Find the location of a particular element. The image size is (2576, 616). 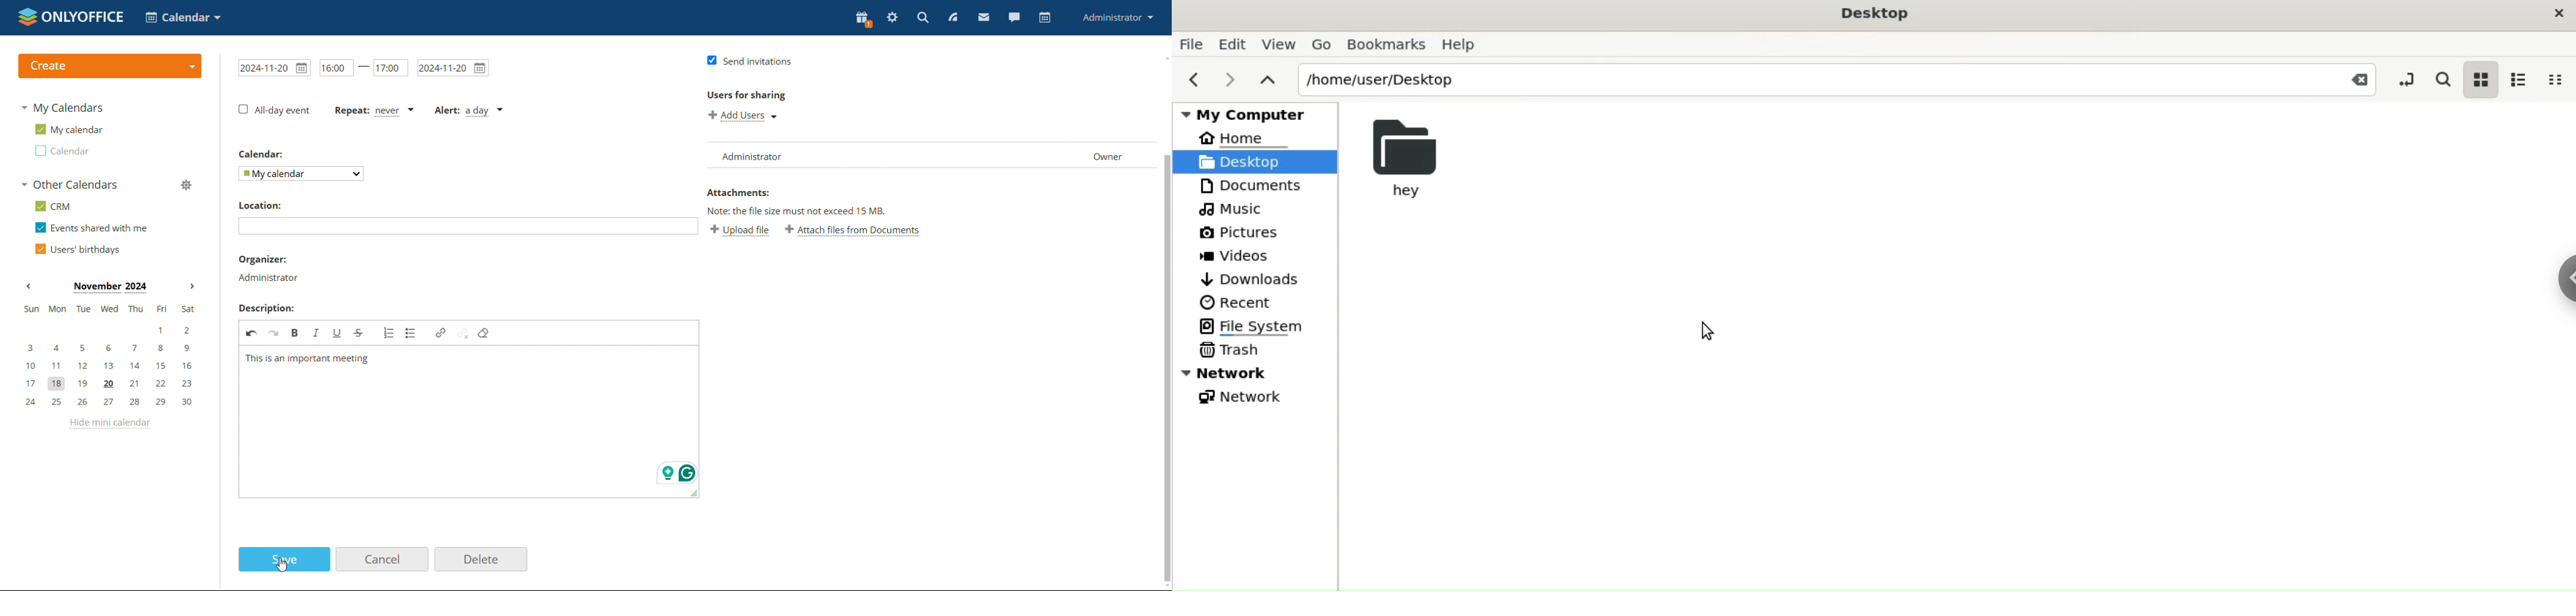

hide mini calendar is located at coordinates (109, 424).